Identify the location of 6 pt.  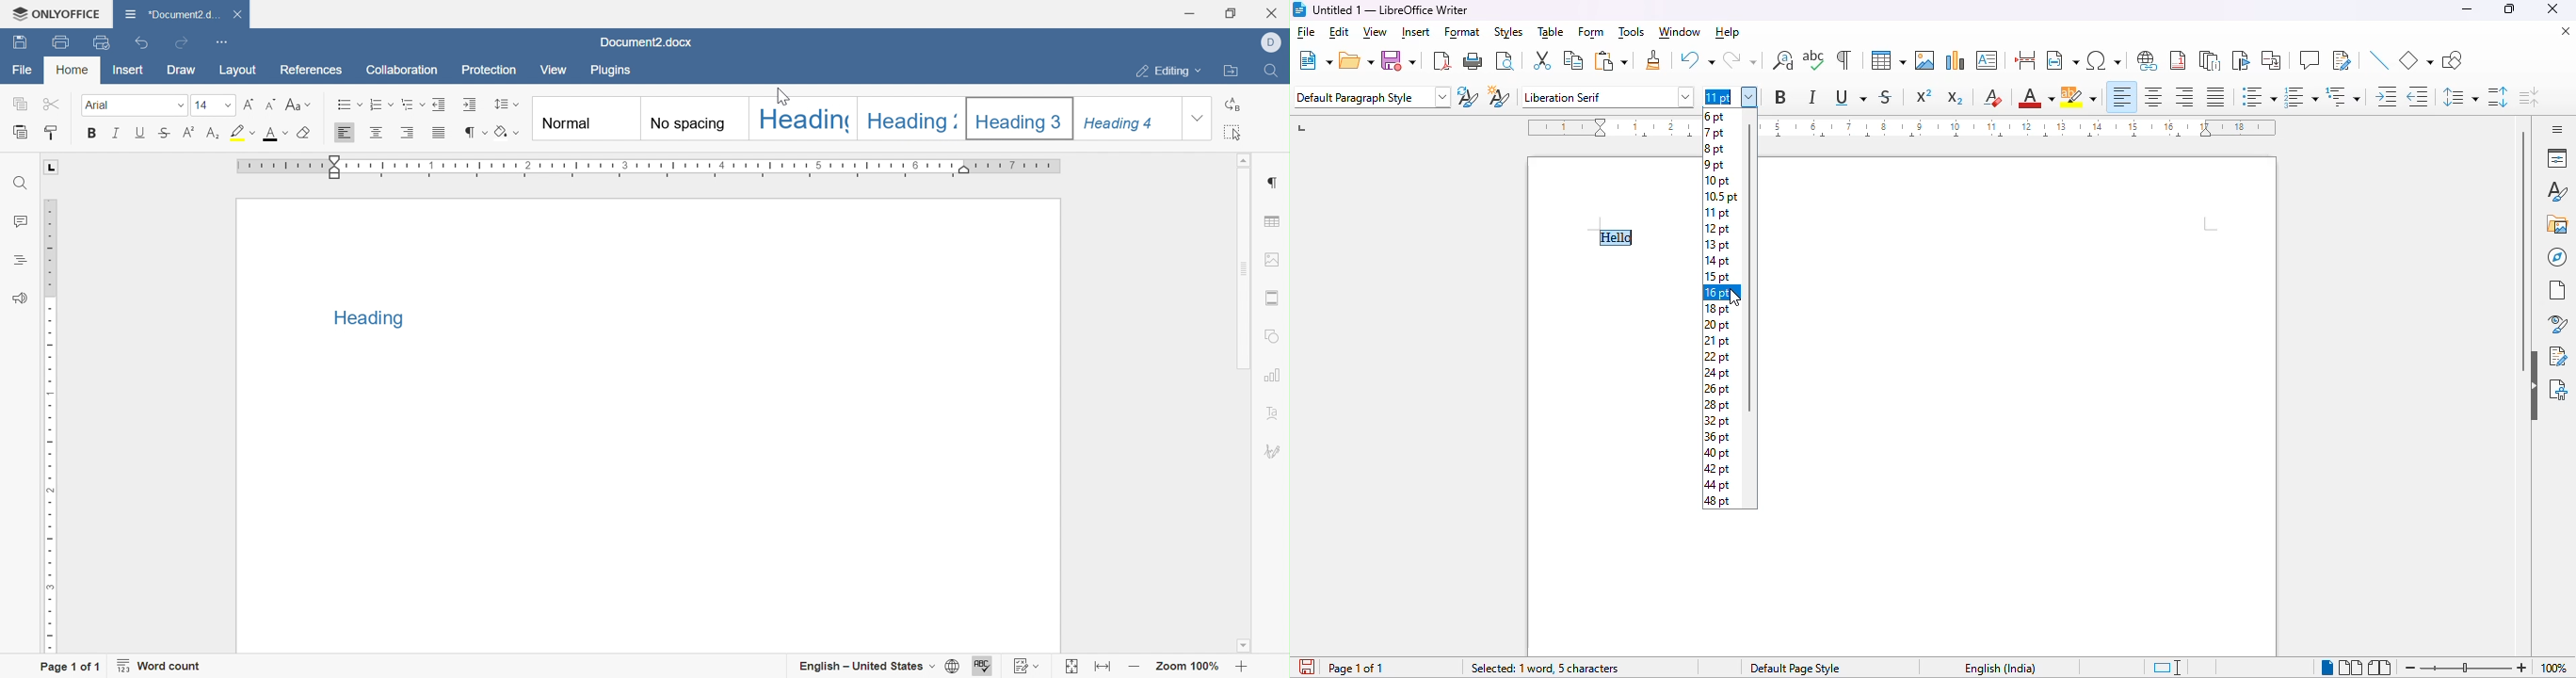
(1715, 116).